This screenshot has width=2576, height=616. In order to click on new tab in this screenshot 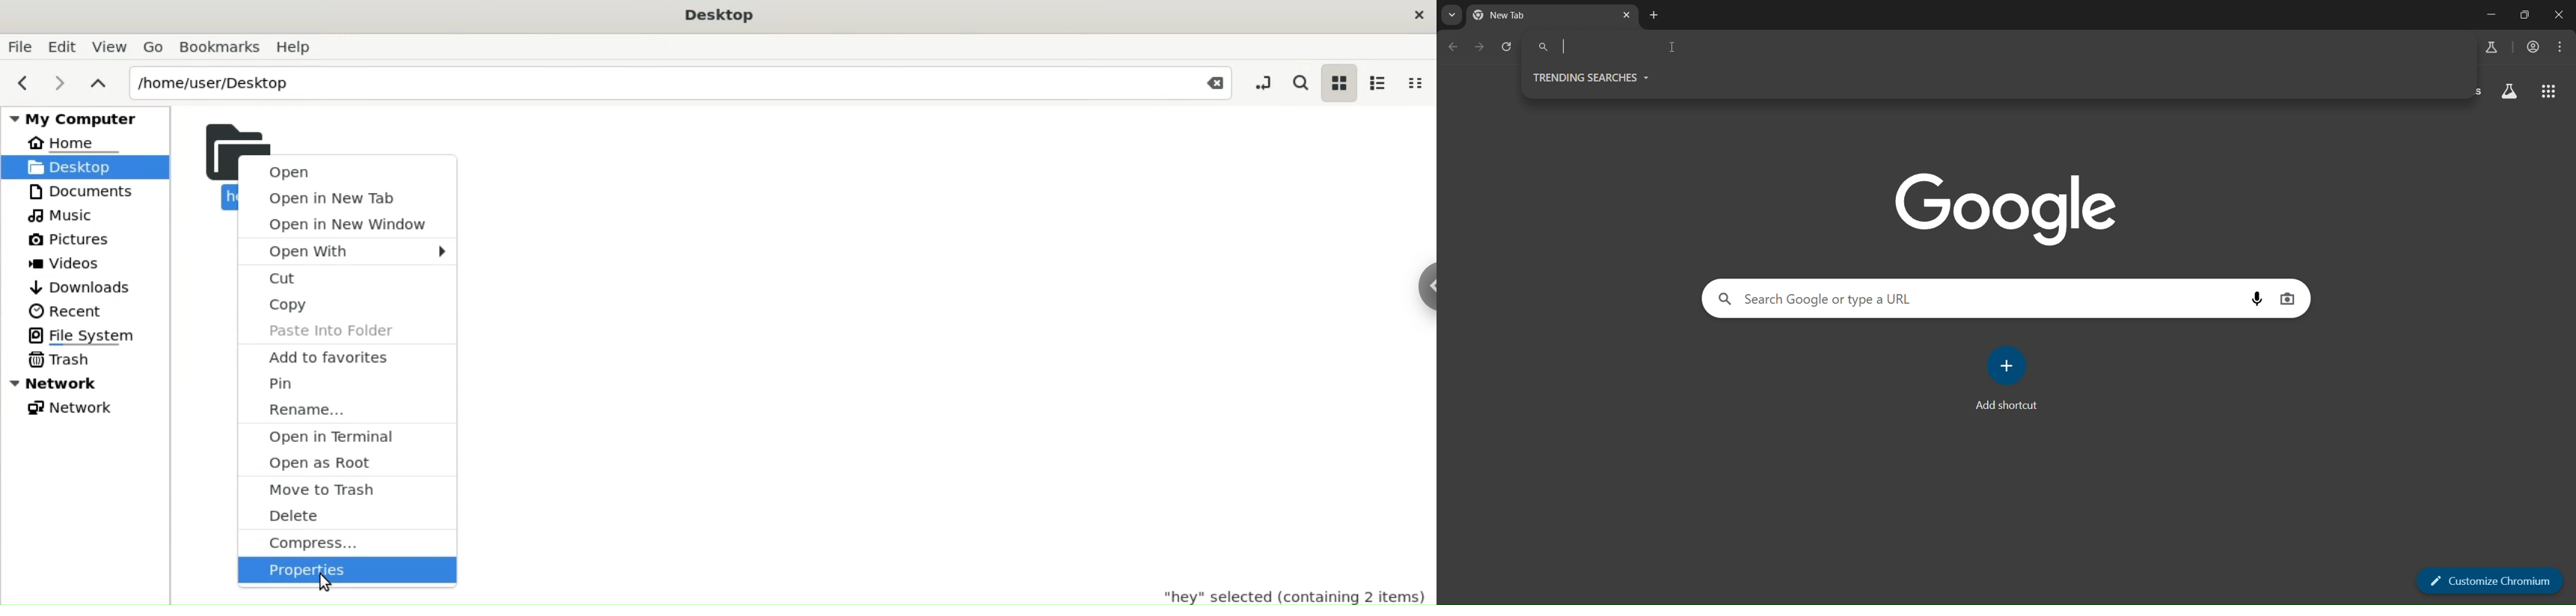, I will do `click(1653, 18)`.